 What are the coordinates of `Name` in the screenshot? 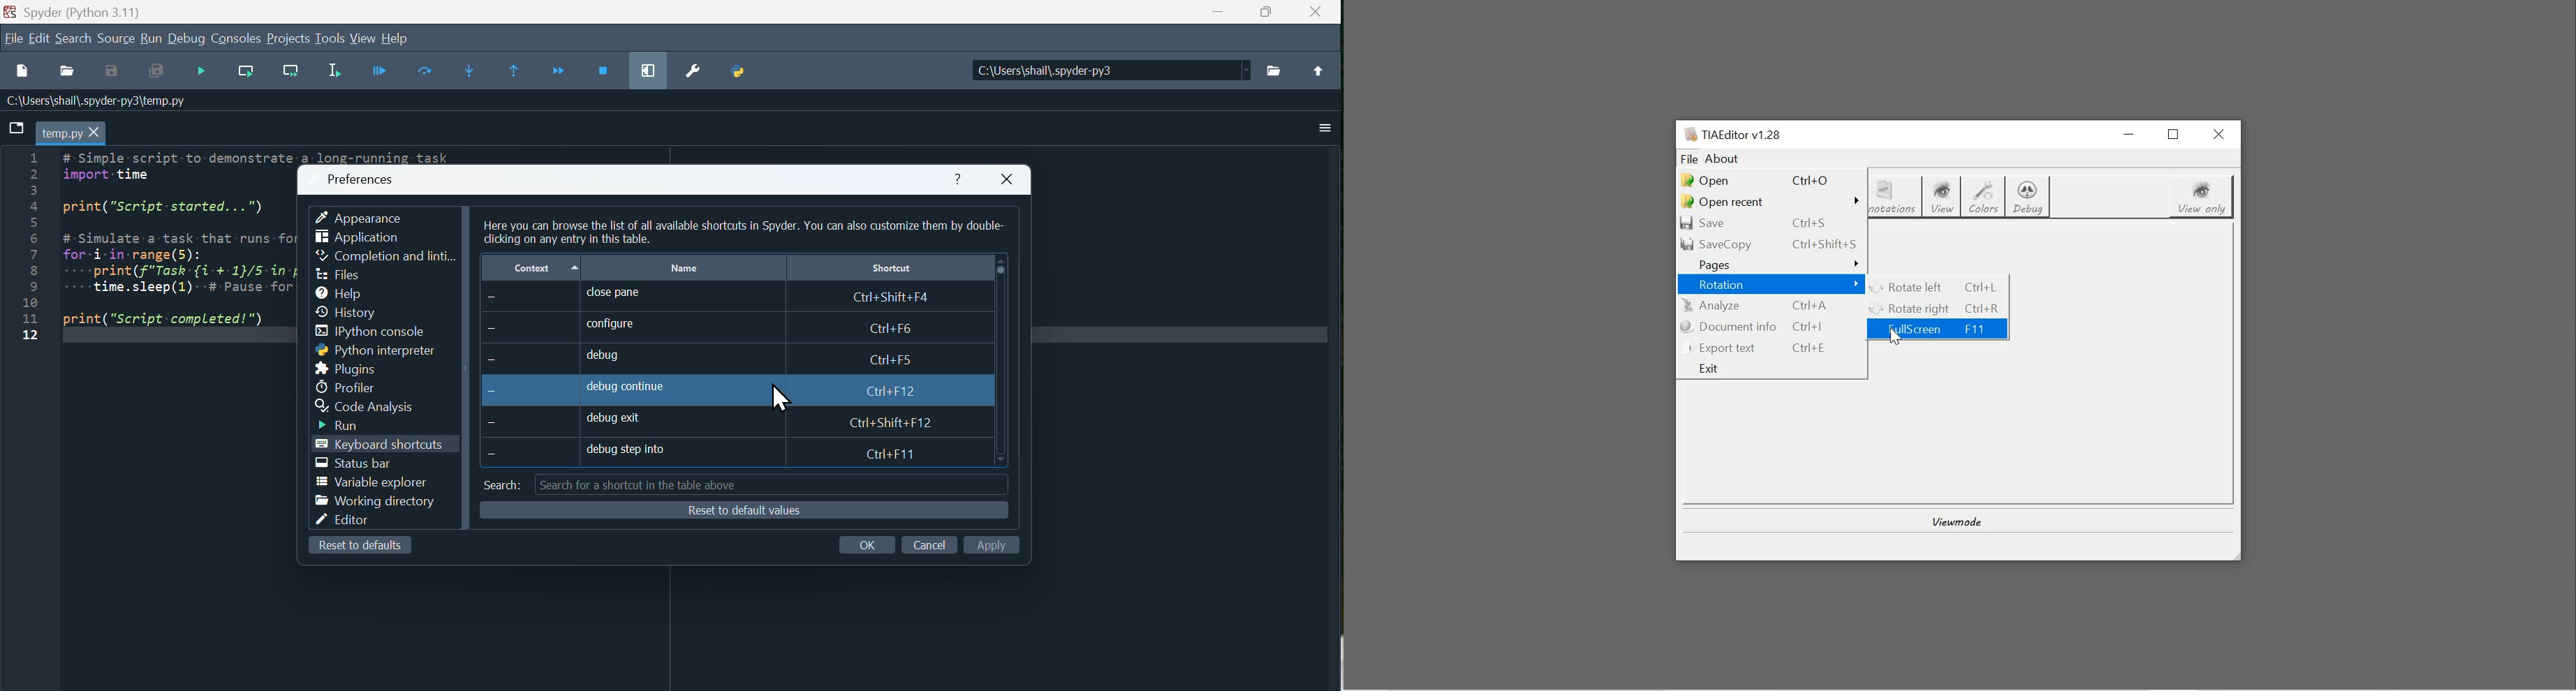 It's located at (686, 266).